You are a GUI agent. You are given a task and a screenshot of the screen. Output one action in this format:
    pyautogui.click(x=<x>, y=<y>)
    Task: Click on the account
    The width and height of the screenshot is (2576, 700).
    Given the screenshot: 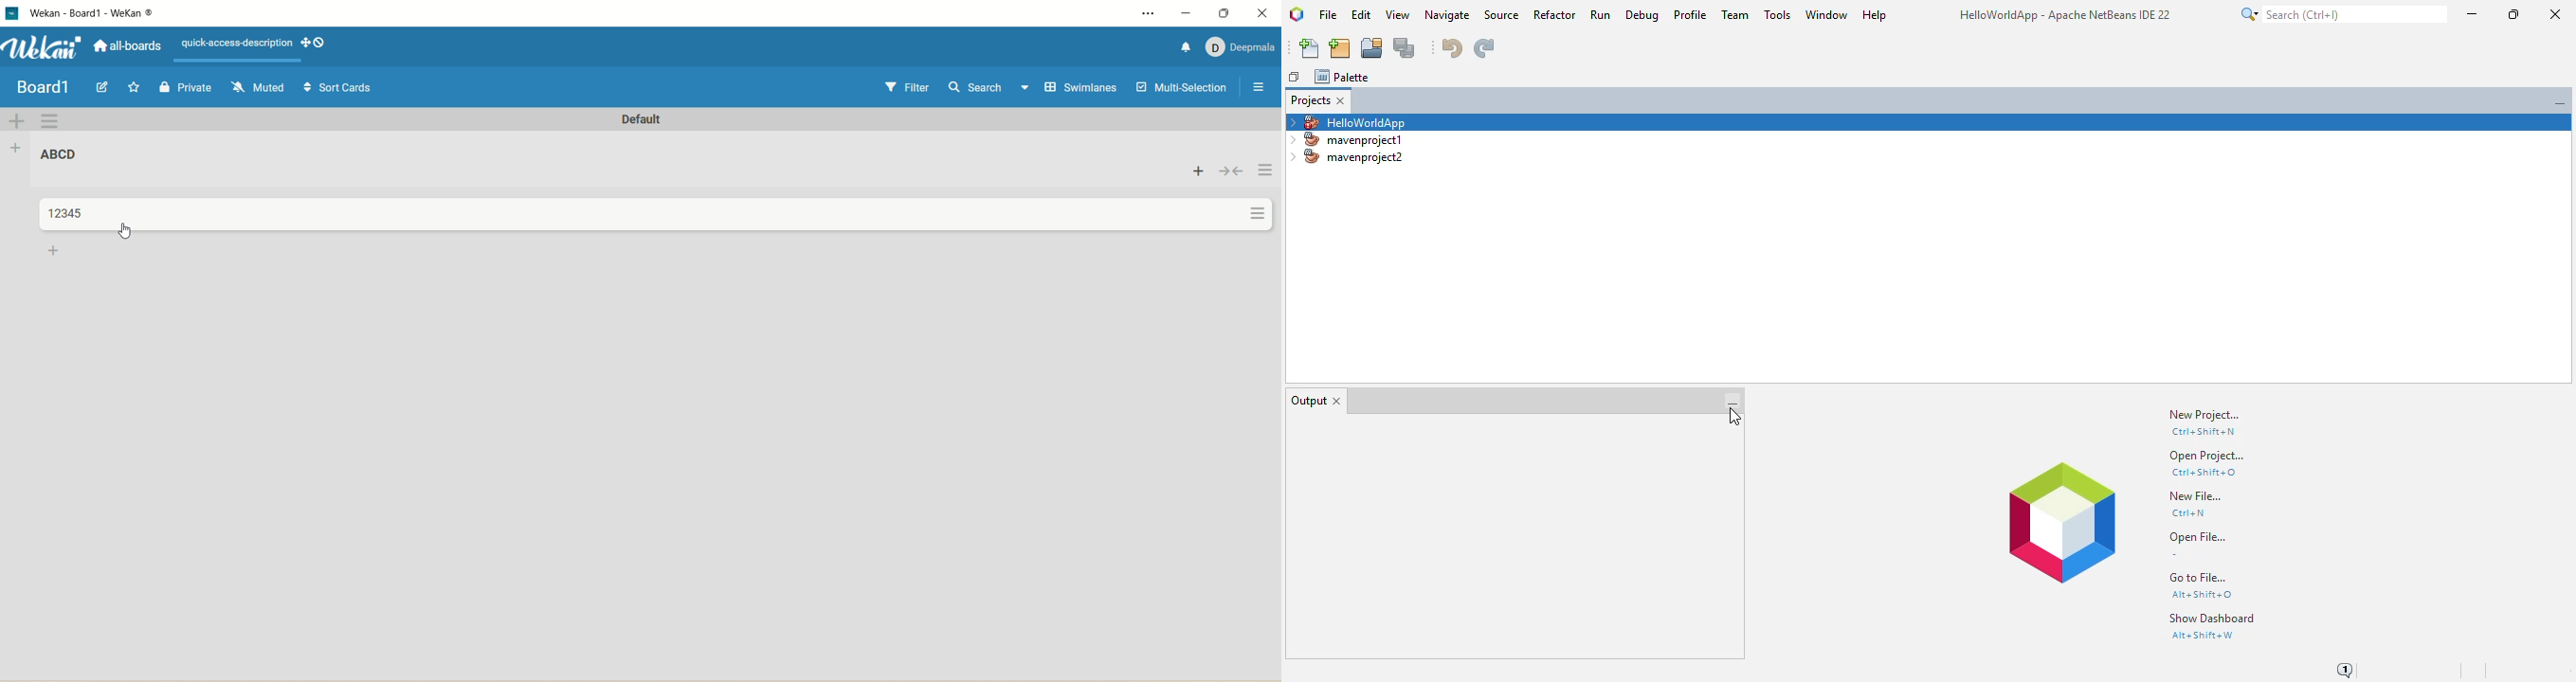 What is the action you would take?
    pyautogui.click(x=1241, y=44)
    